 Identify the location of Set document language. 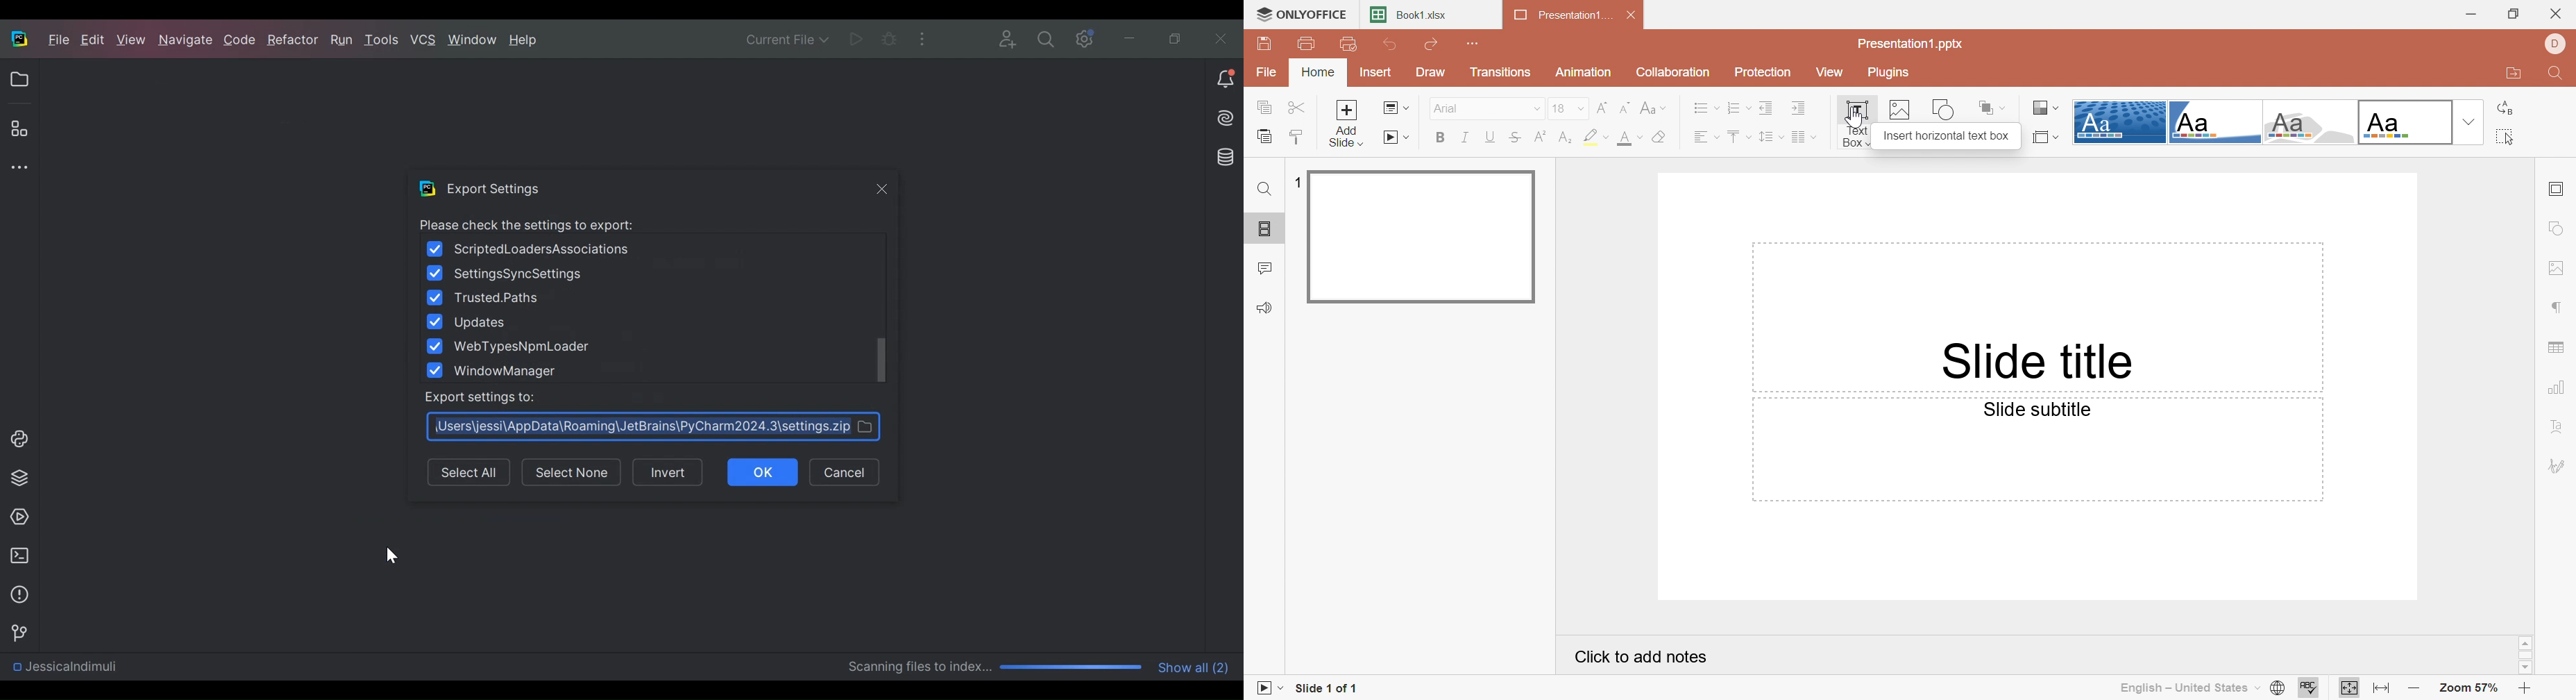
(2280, 688).